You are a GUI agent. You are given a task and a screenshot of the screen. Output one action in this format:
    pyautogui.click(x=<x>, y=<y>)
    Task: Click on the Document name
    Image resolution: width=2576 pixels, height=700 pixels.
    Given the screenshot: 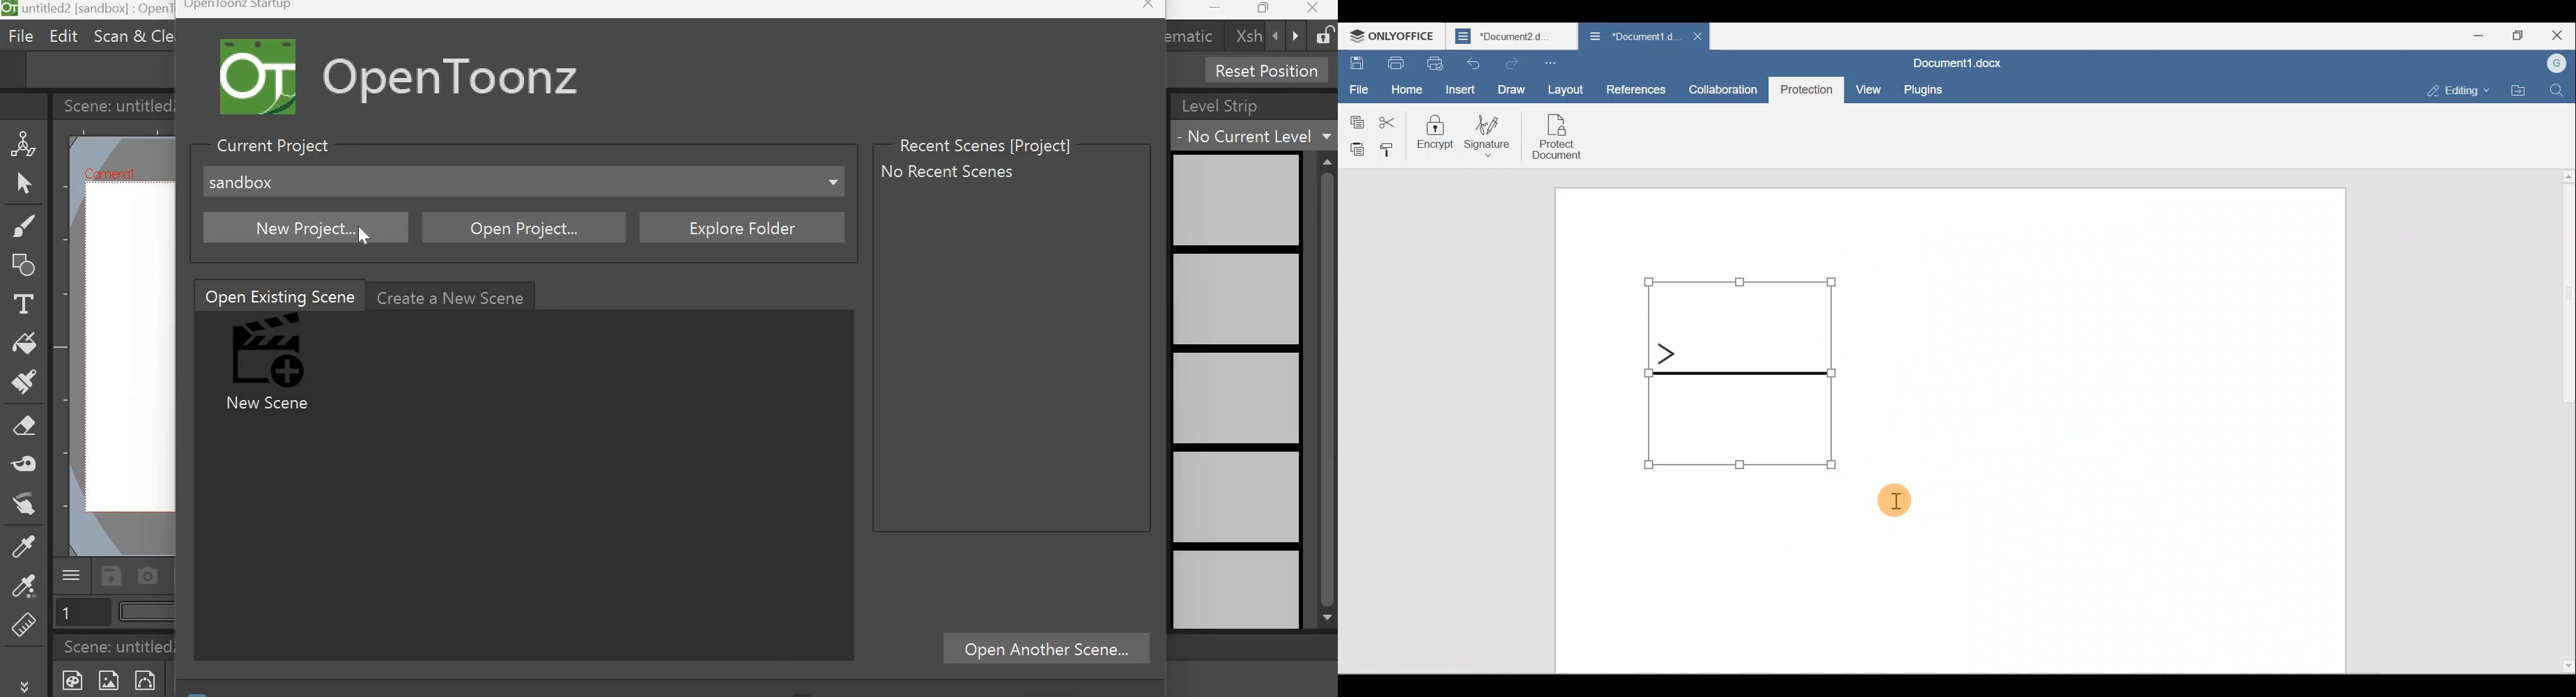 What is the action you would take?
    pyautogui.click(x=1957, y=61)
    